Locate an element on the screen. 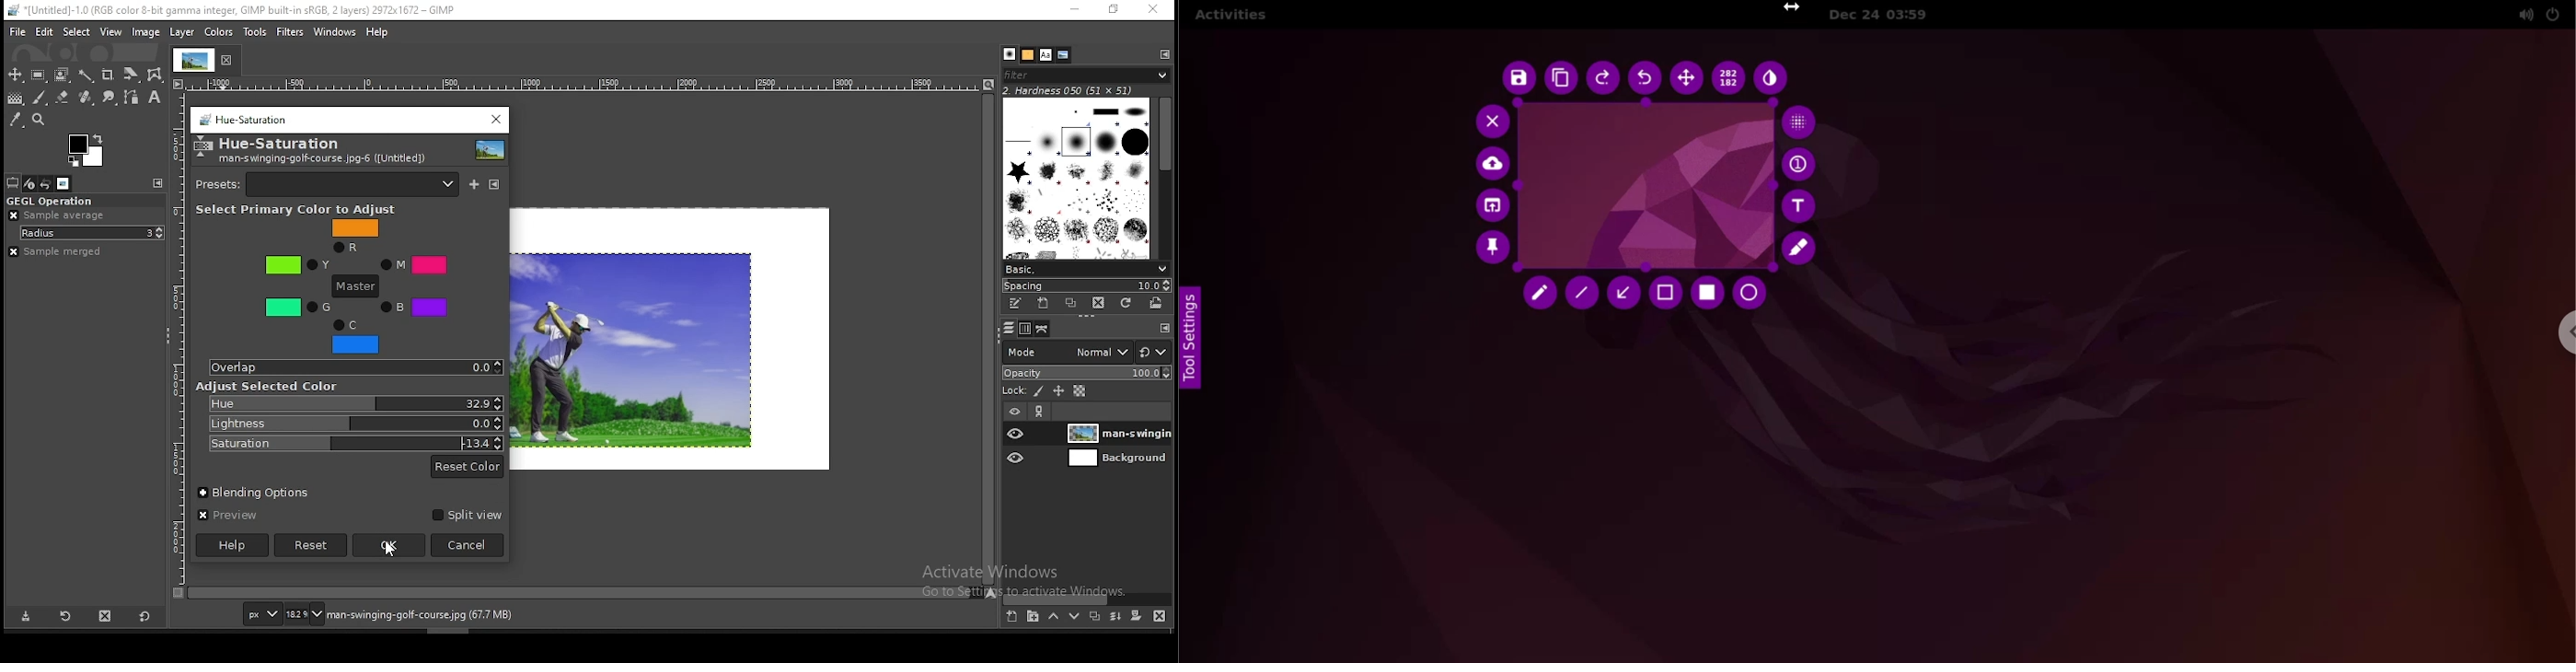 The height and width of the screenshot is (672, 2576). tab is located at coordinates (193, 60).